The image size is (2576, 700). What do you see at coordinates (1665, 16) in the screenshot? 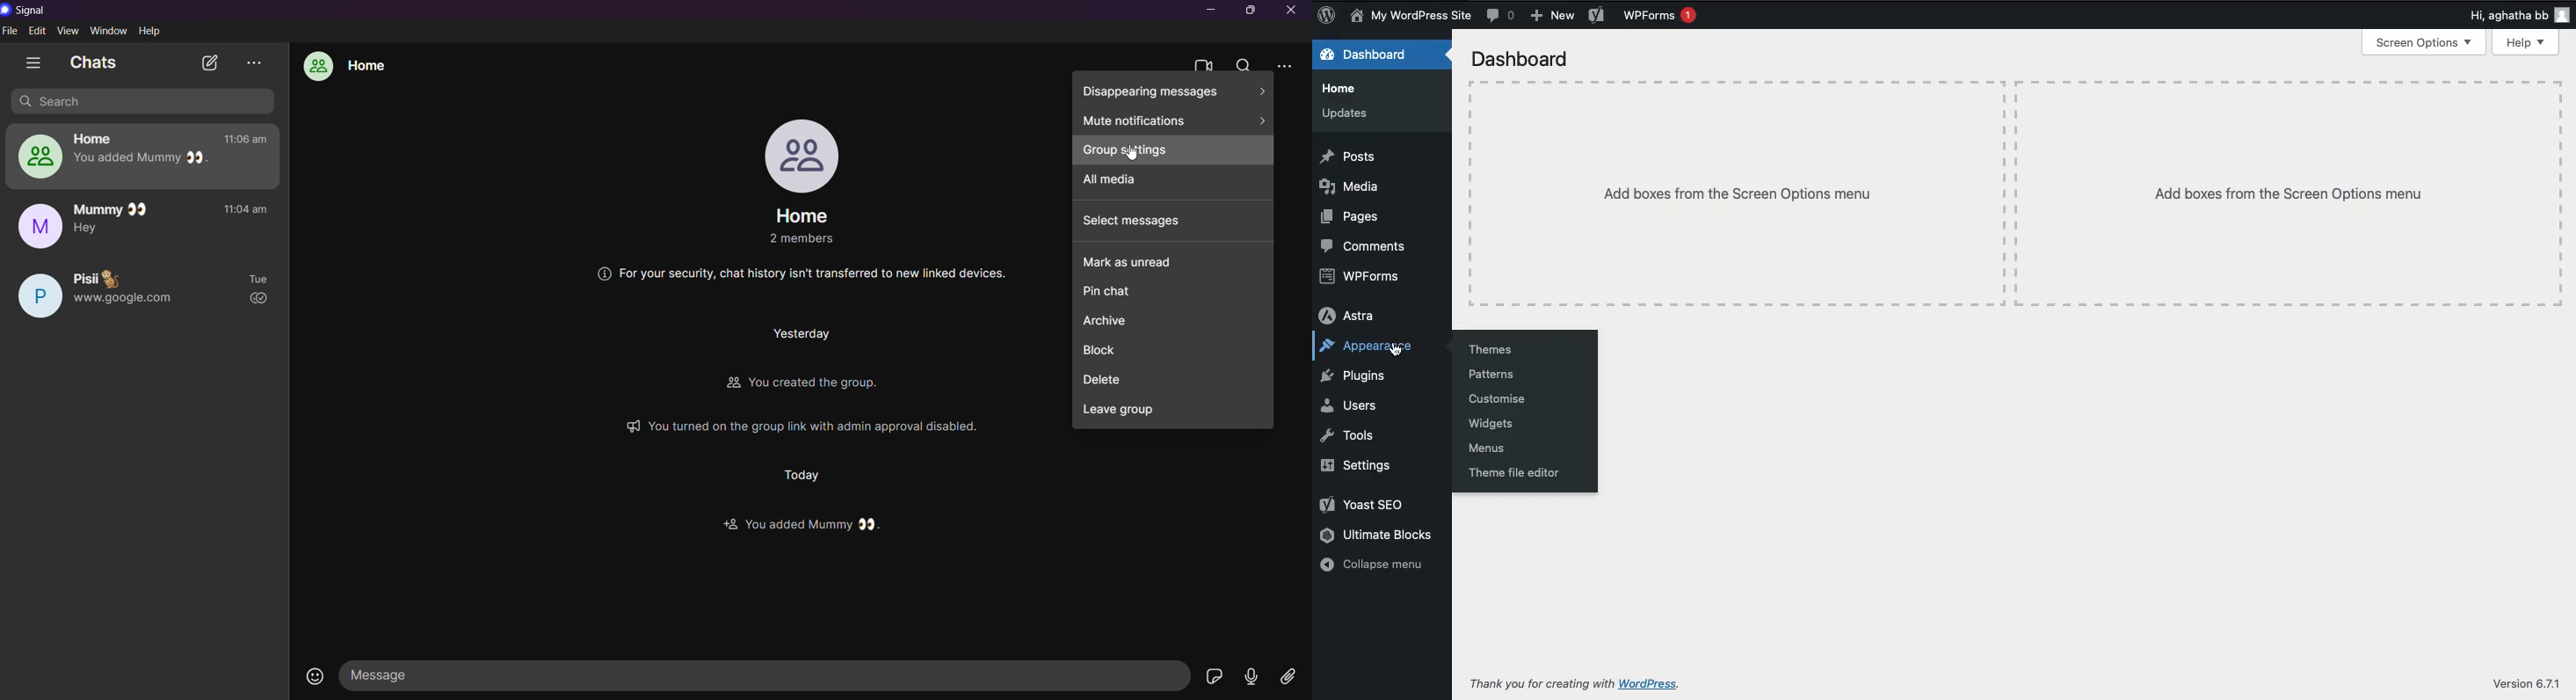
I see `WPForms` at bounding box center [1665, 16].